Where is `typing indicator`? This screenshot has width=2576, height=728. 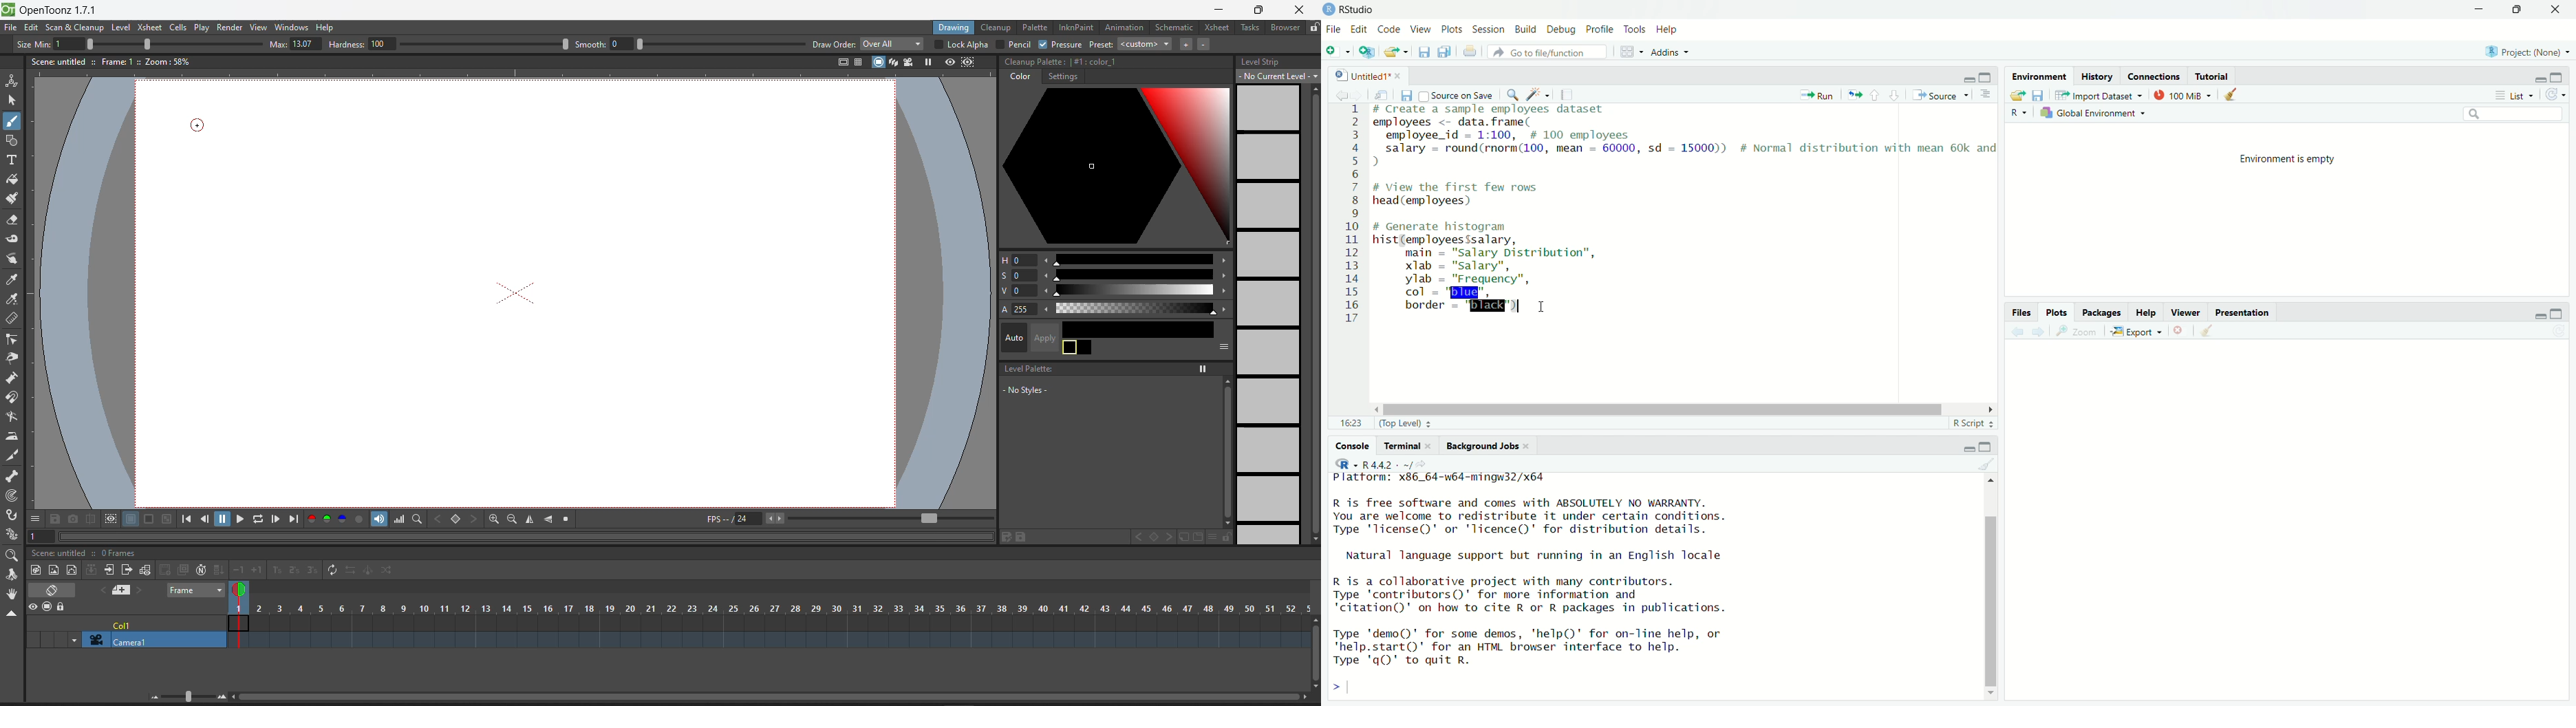
typing indicator is located at coordinates (1521, 307).